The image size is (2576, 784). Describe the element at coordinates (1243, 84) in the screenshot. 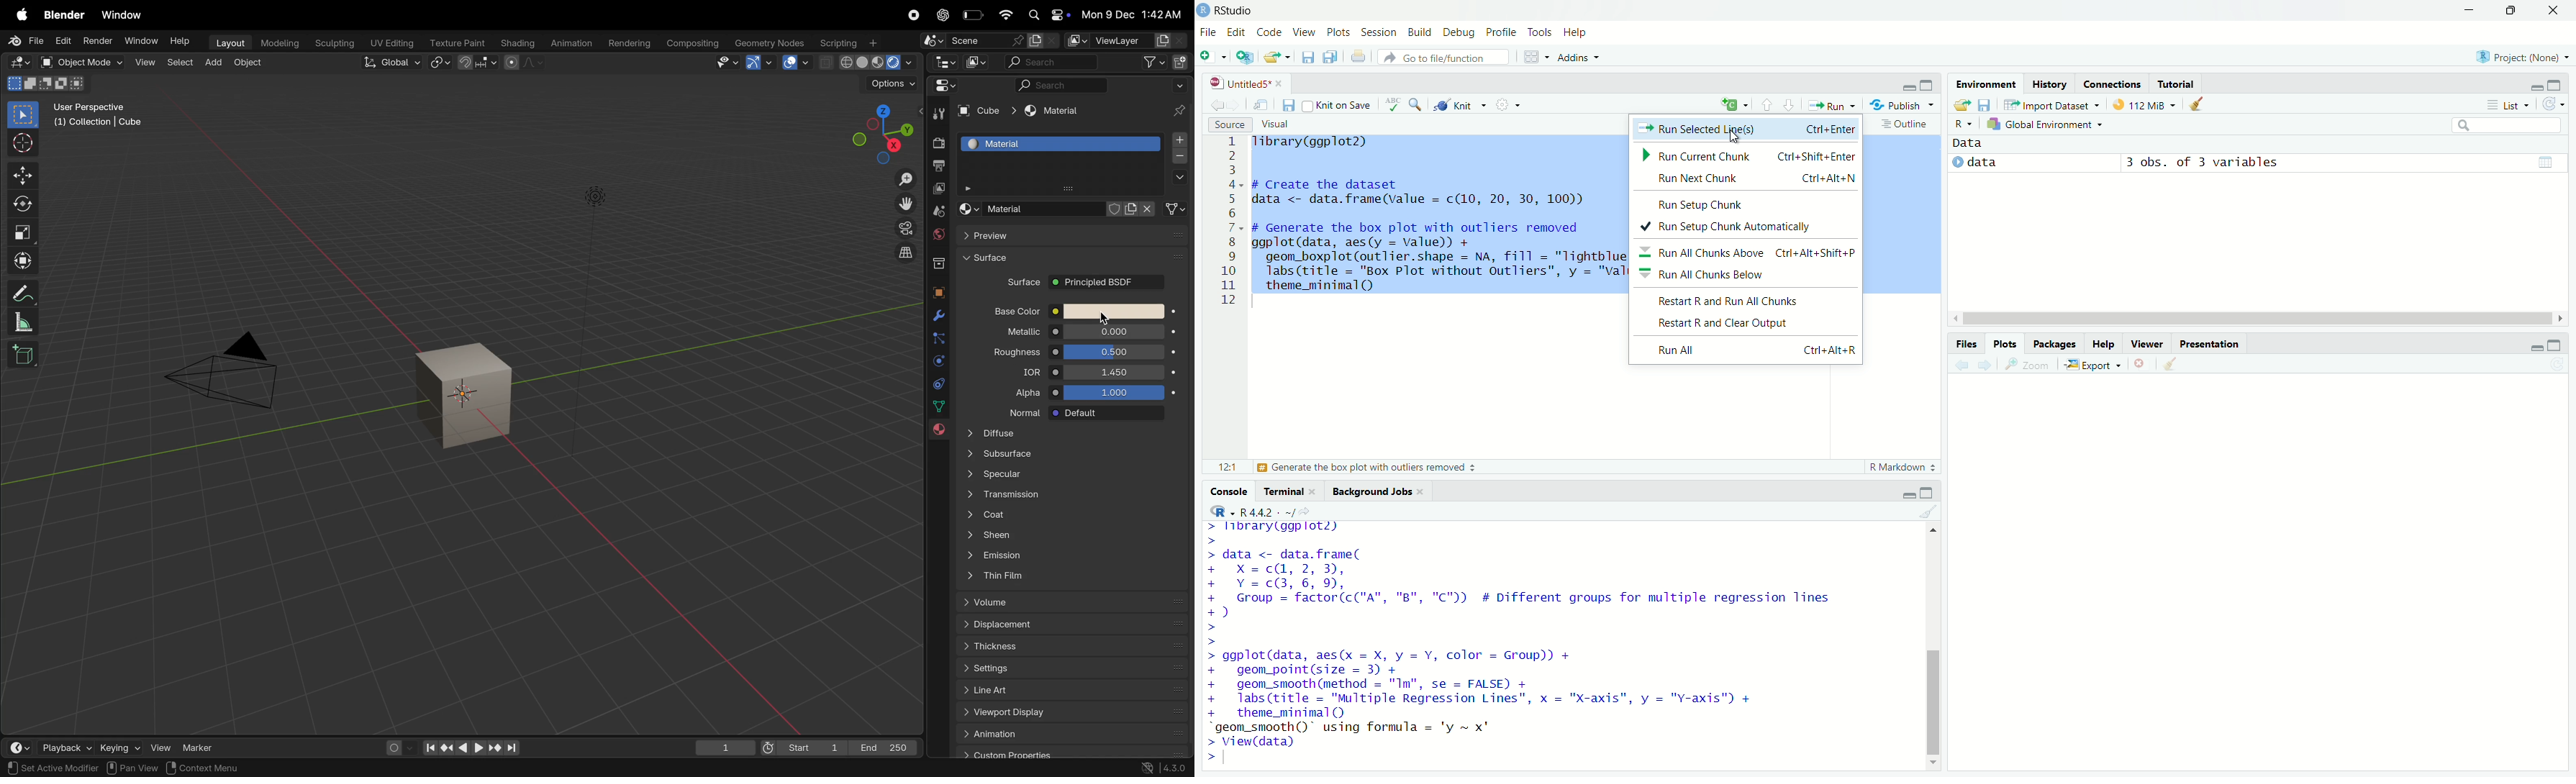

I see `@ | Untitled5*` at that location.